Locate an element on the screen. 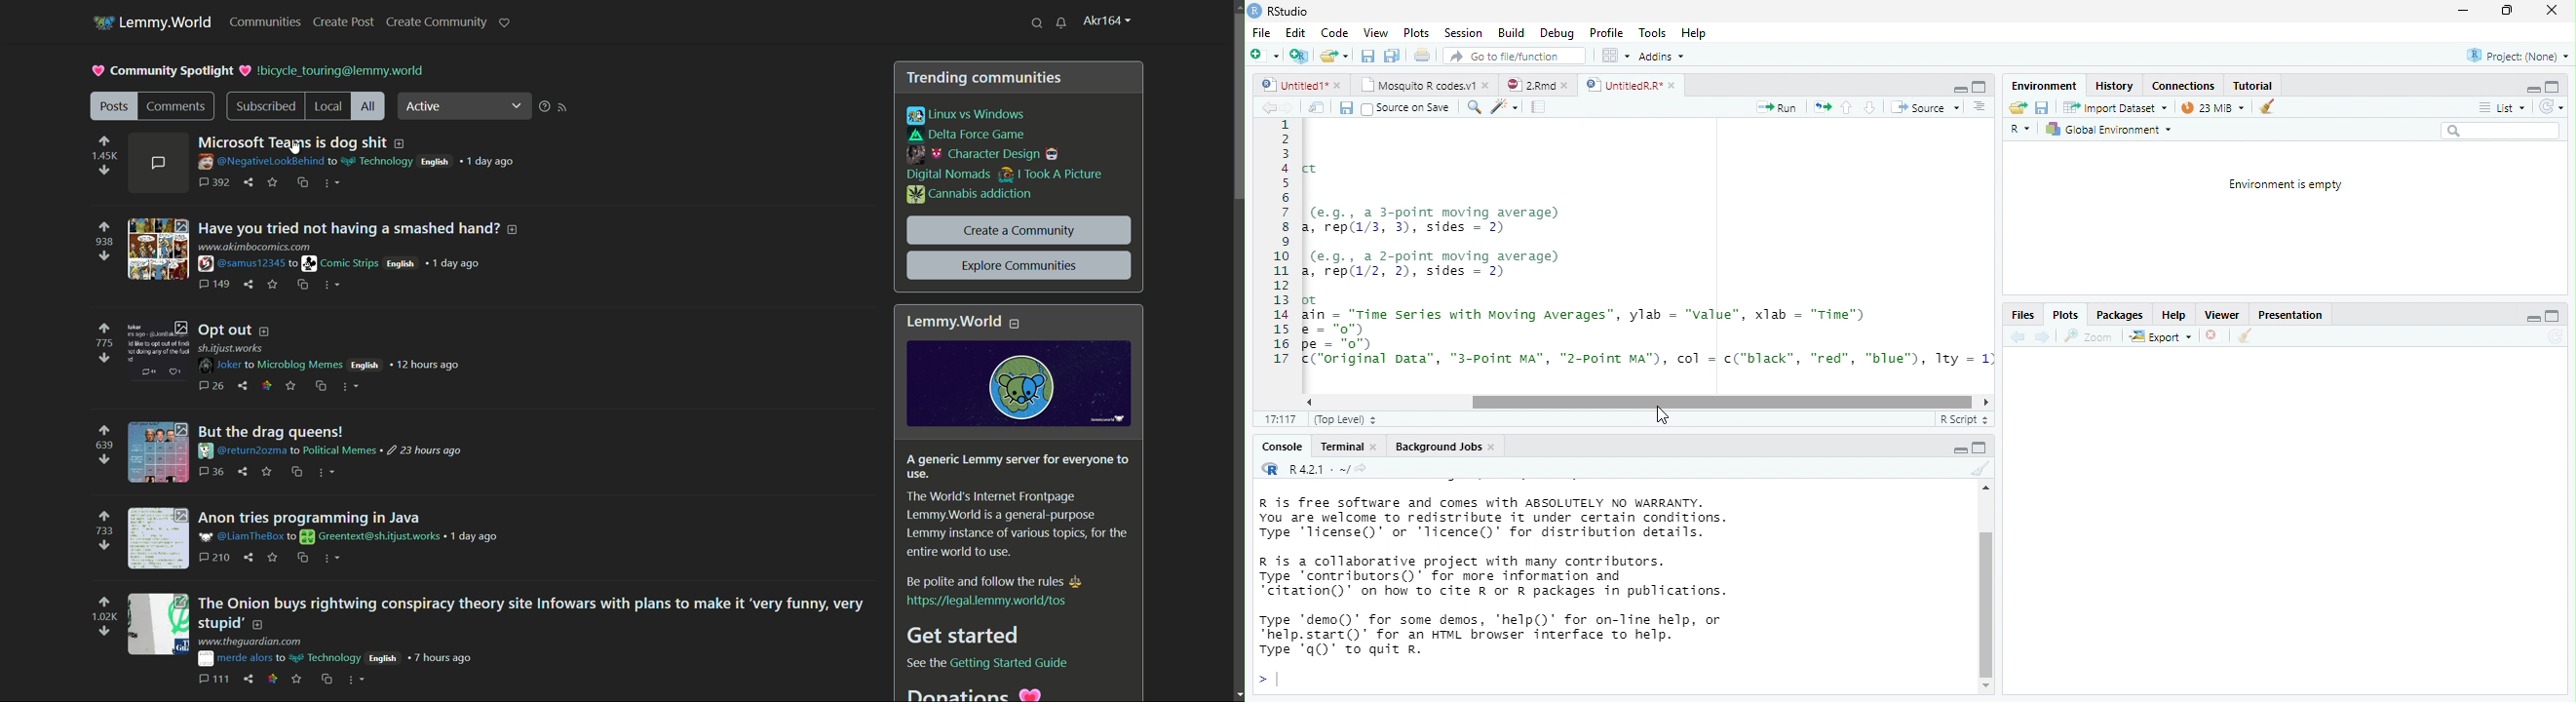  Environment is empty. is located at coordinates (2285, 185).